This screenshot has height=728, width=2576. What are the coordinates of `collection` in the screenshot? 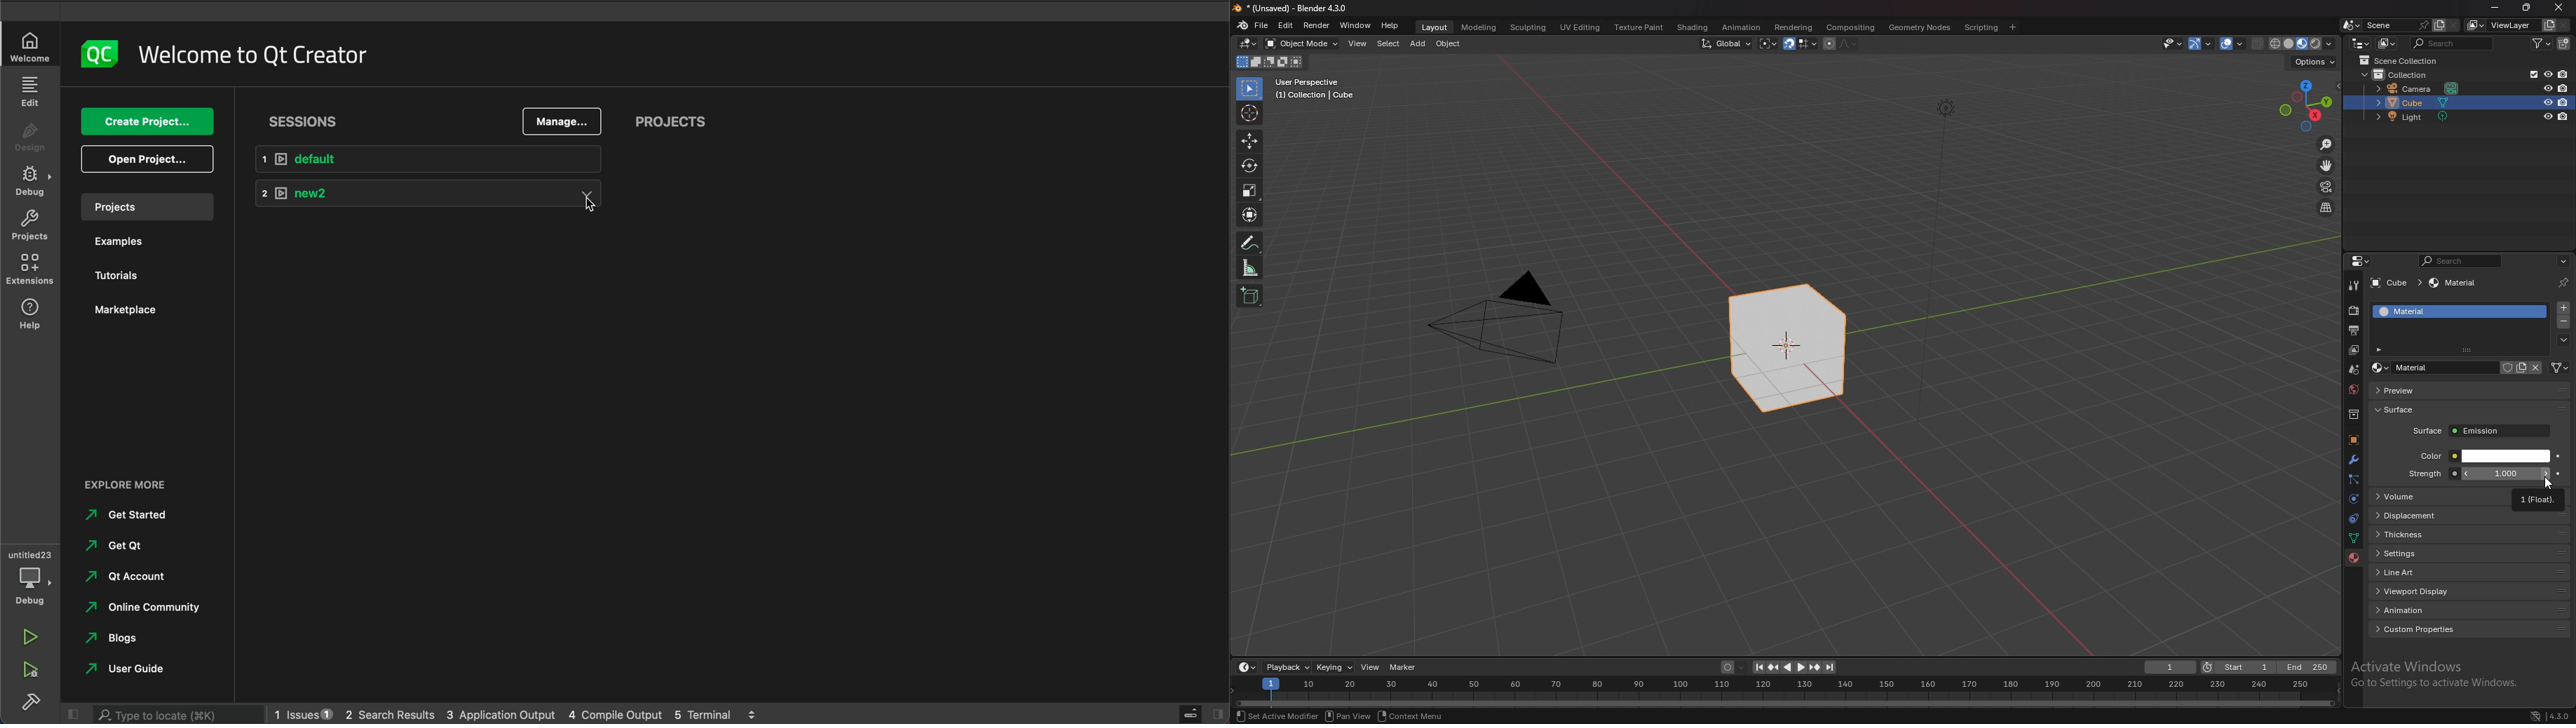 It's located at (2409, 74).